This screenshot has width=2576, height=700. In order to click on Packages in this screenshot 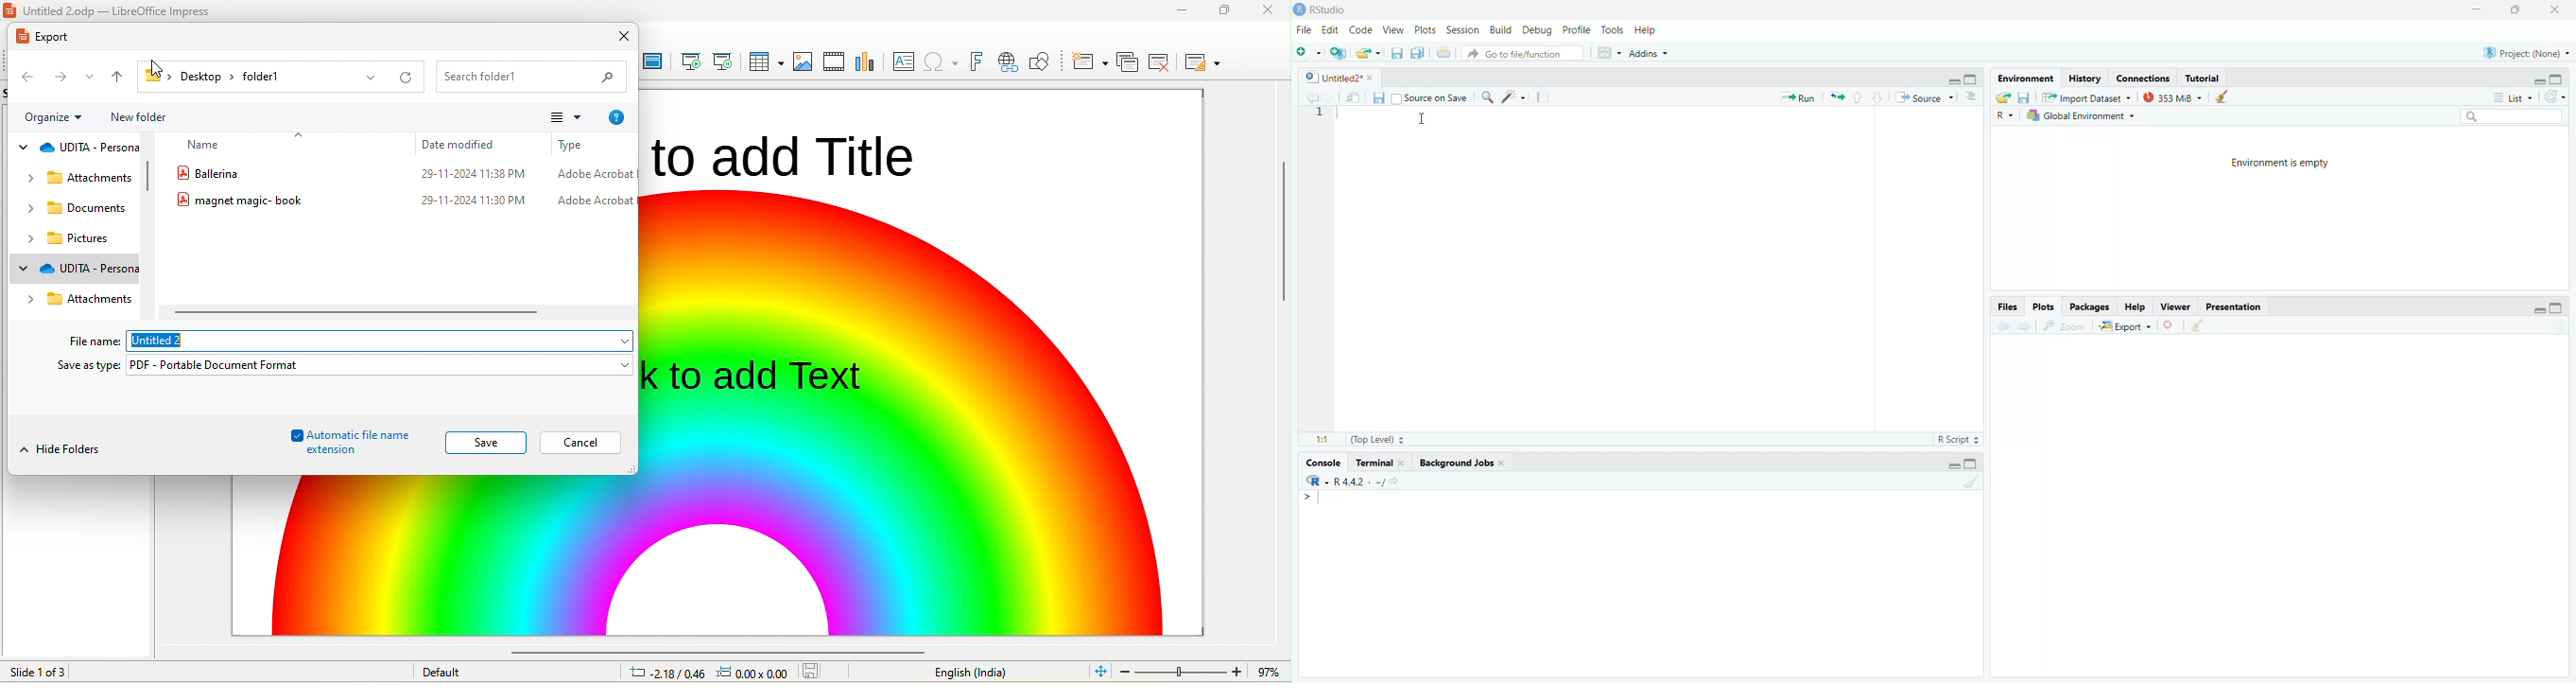, I will do `click(2093, 307)`.